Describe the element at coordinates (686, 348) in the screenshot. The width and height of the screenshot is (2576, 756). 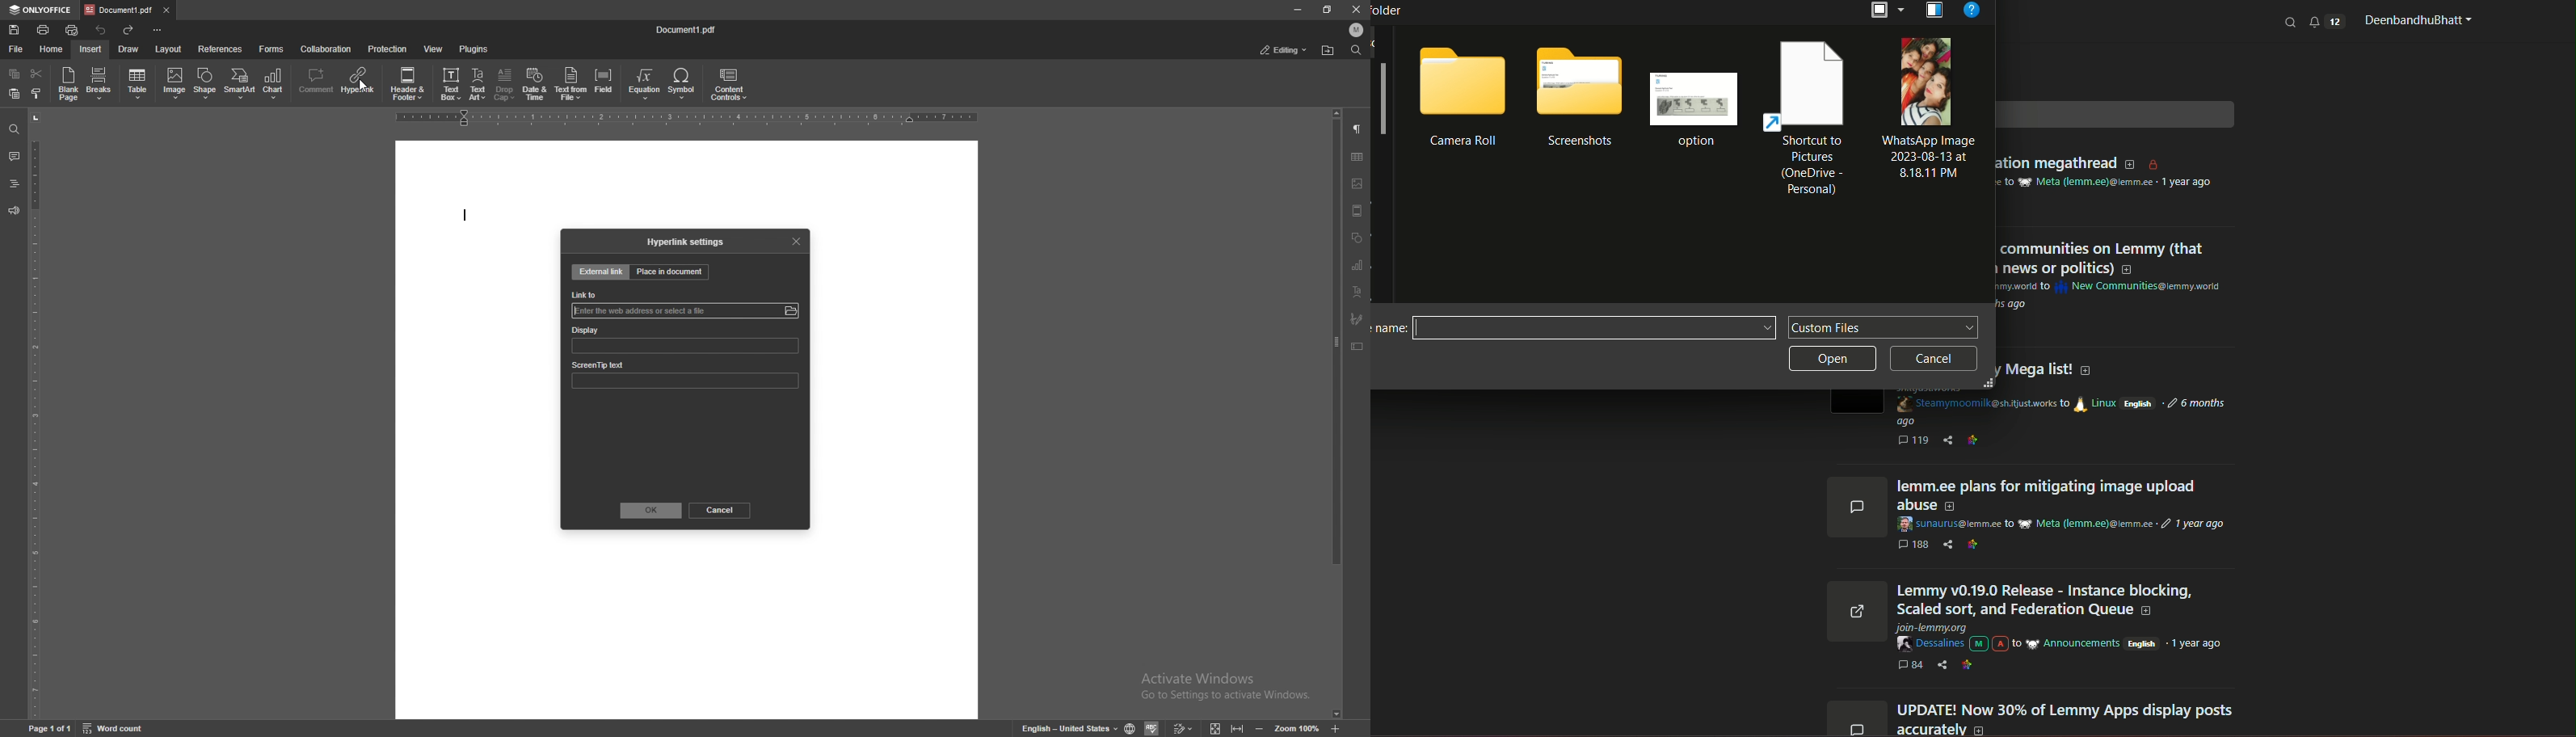
I see `display input` at that location.